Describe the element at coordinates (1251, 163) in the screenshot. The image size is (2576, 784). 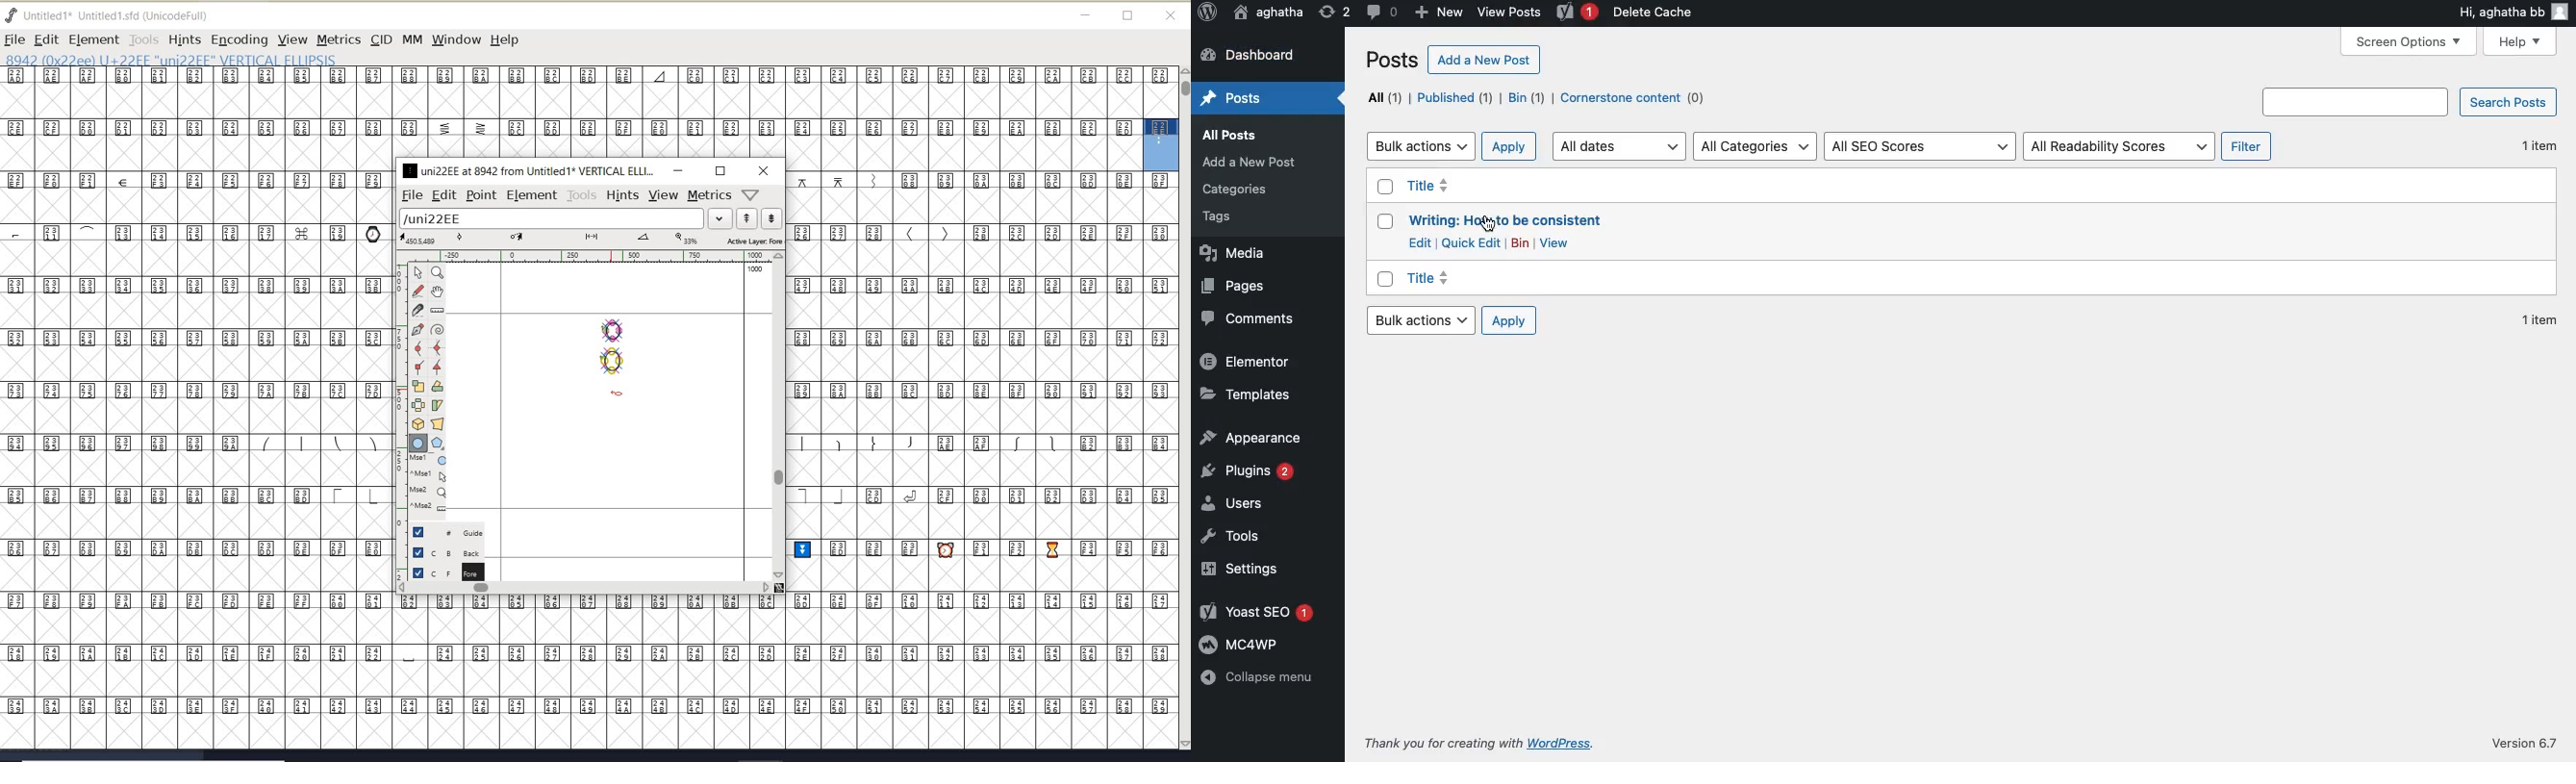
I see `Add a New Post` at that location.